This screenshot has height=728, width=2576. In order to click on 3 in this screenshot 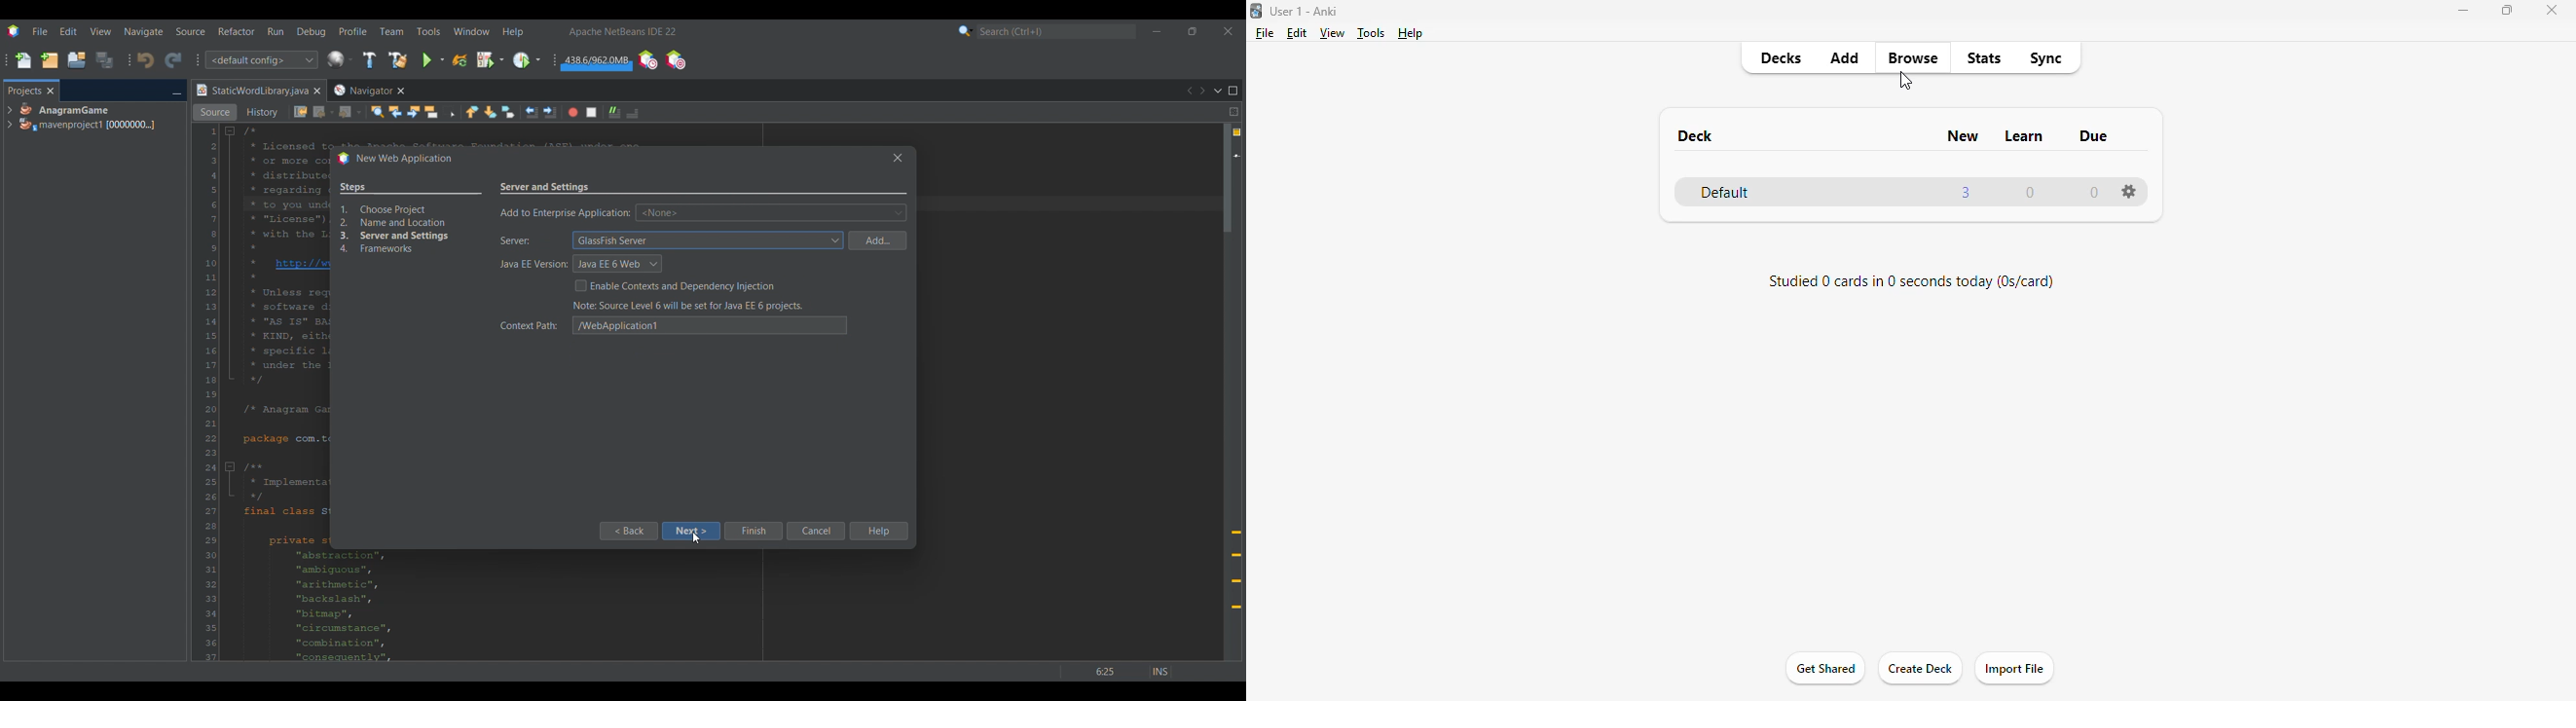, I will do `click(1966, 193)`.